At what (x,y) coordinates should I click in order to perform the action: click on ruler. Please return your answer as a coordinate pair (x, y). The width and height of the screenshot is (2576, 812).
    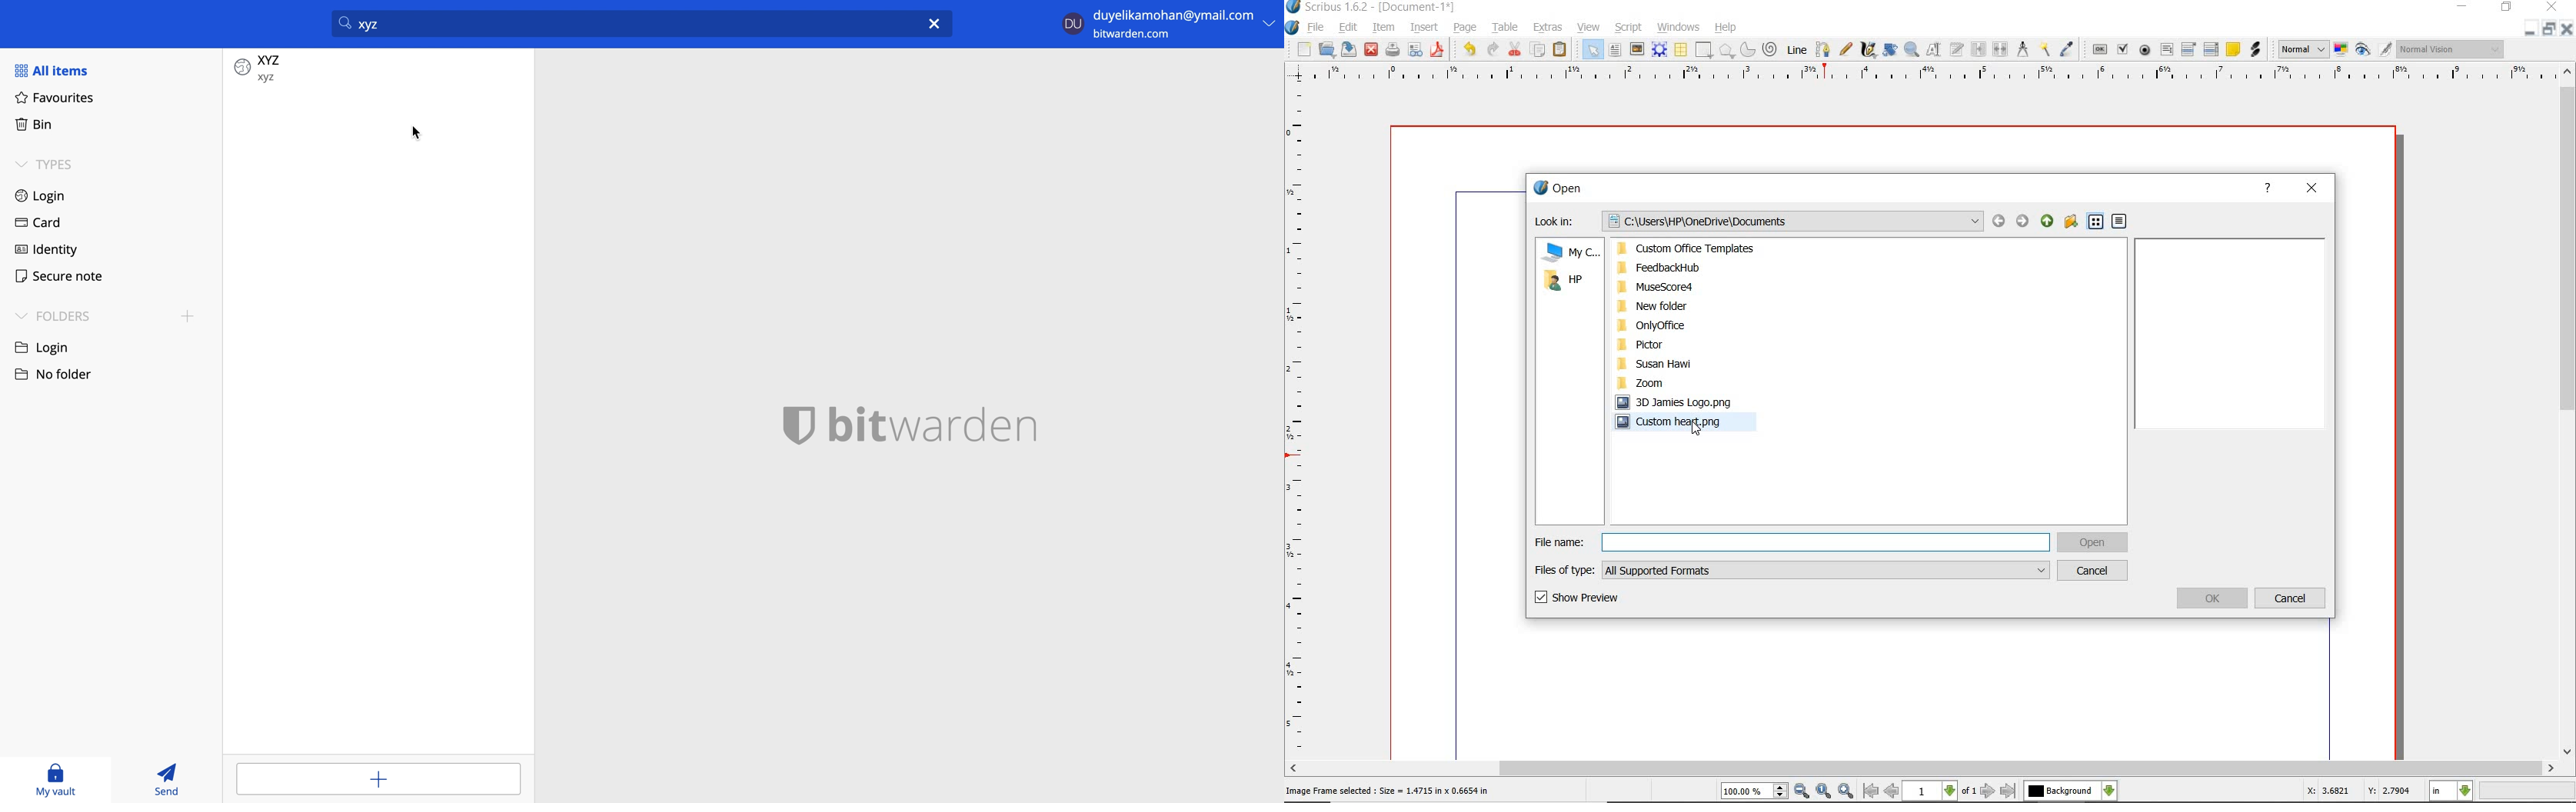
    Looking at the image, I should click on (1937, 74).